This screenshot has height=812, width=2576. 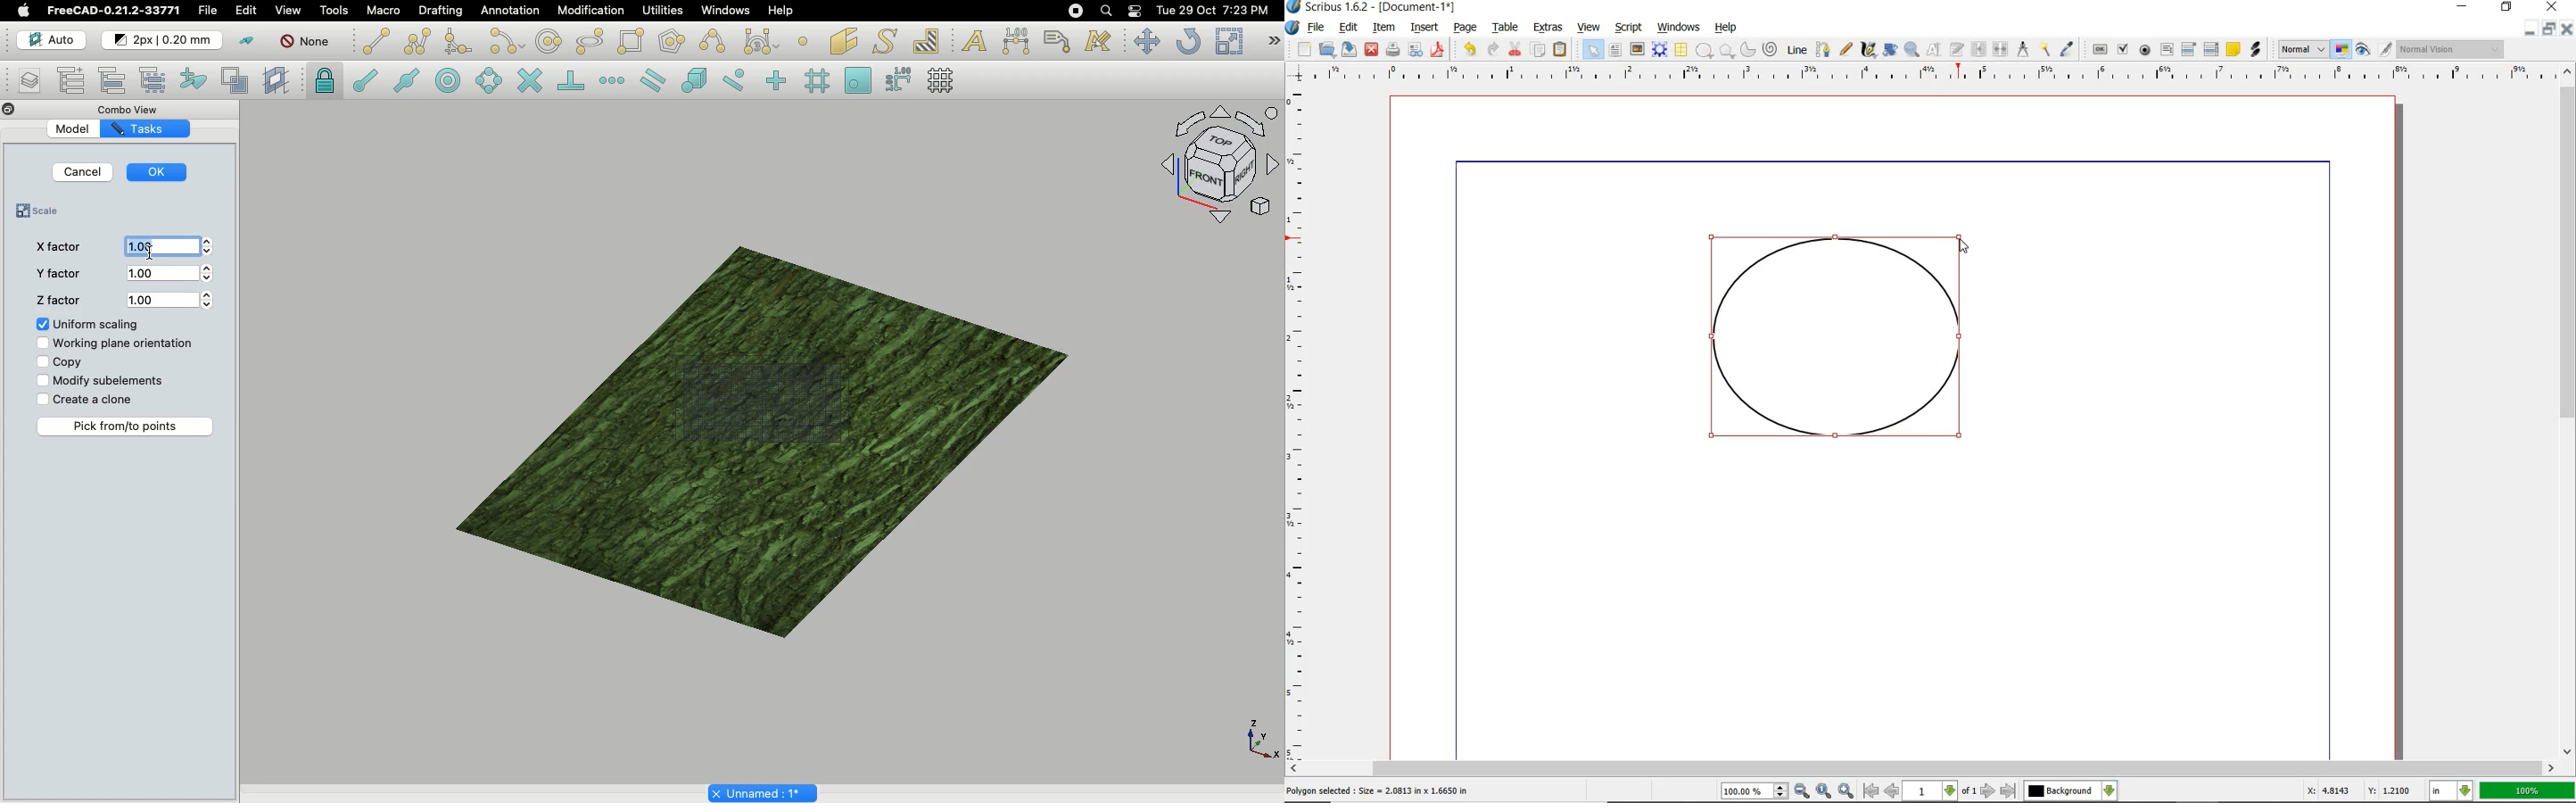 I want to click on 1 of 1, so click(x=1941, y=791).